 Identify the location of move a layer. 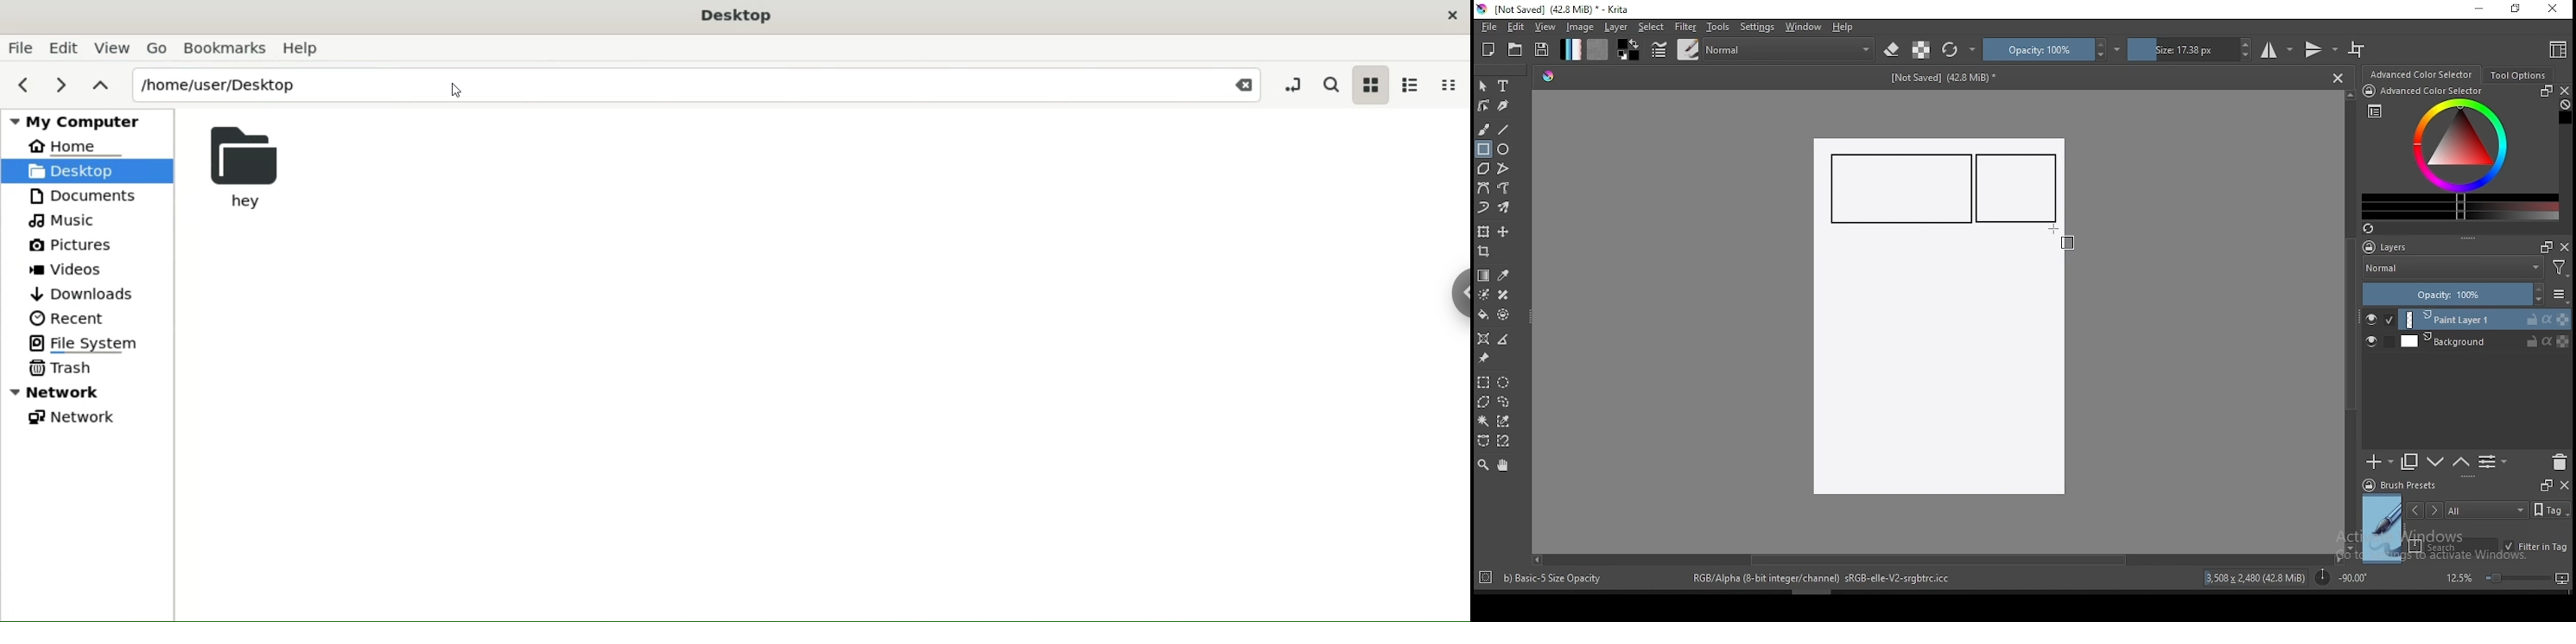
(1503, 232).